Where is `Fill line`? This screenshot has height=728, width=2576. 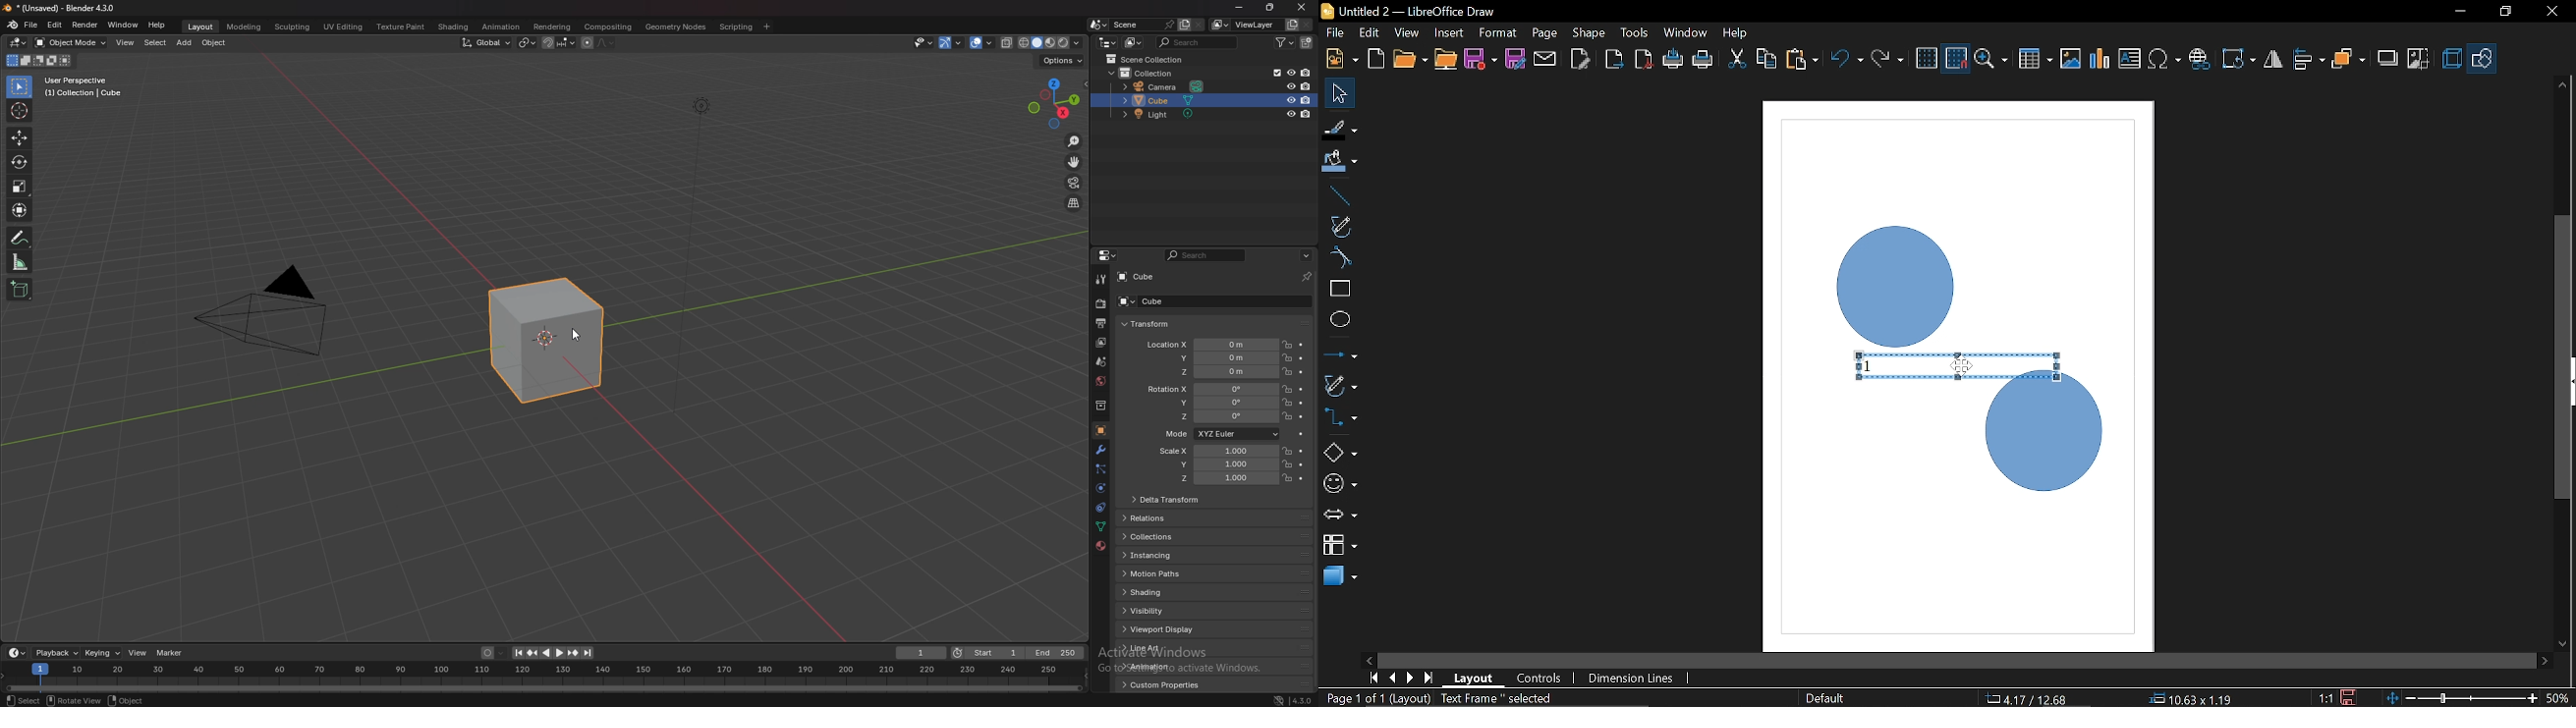
Fill line is located at coordinates (1340, 130).